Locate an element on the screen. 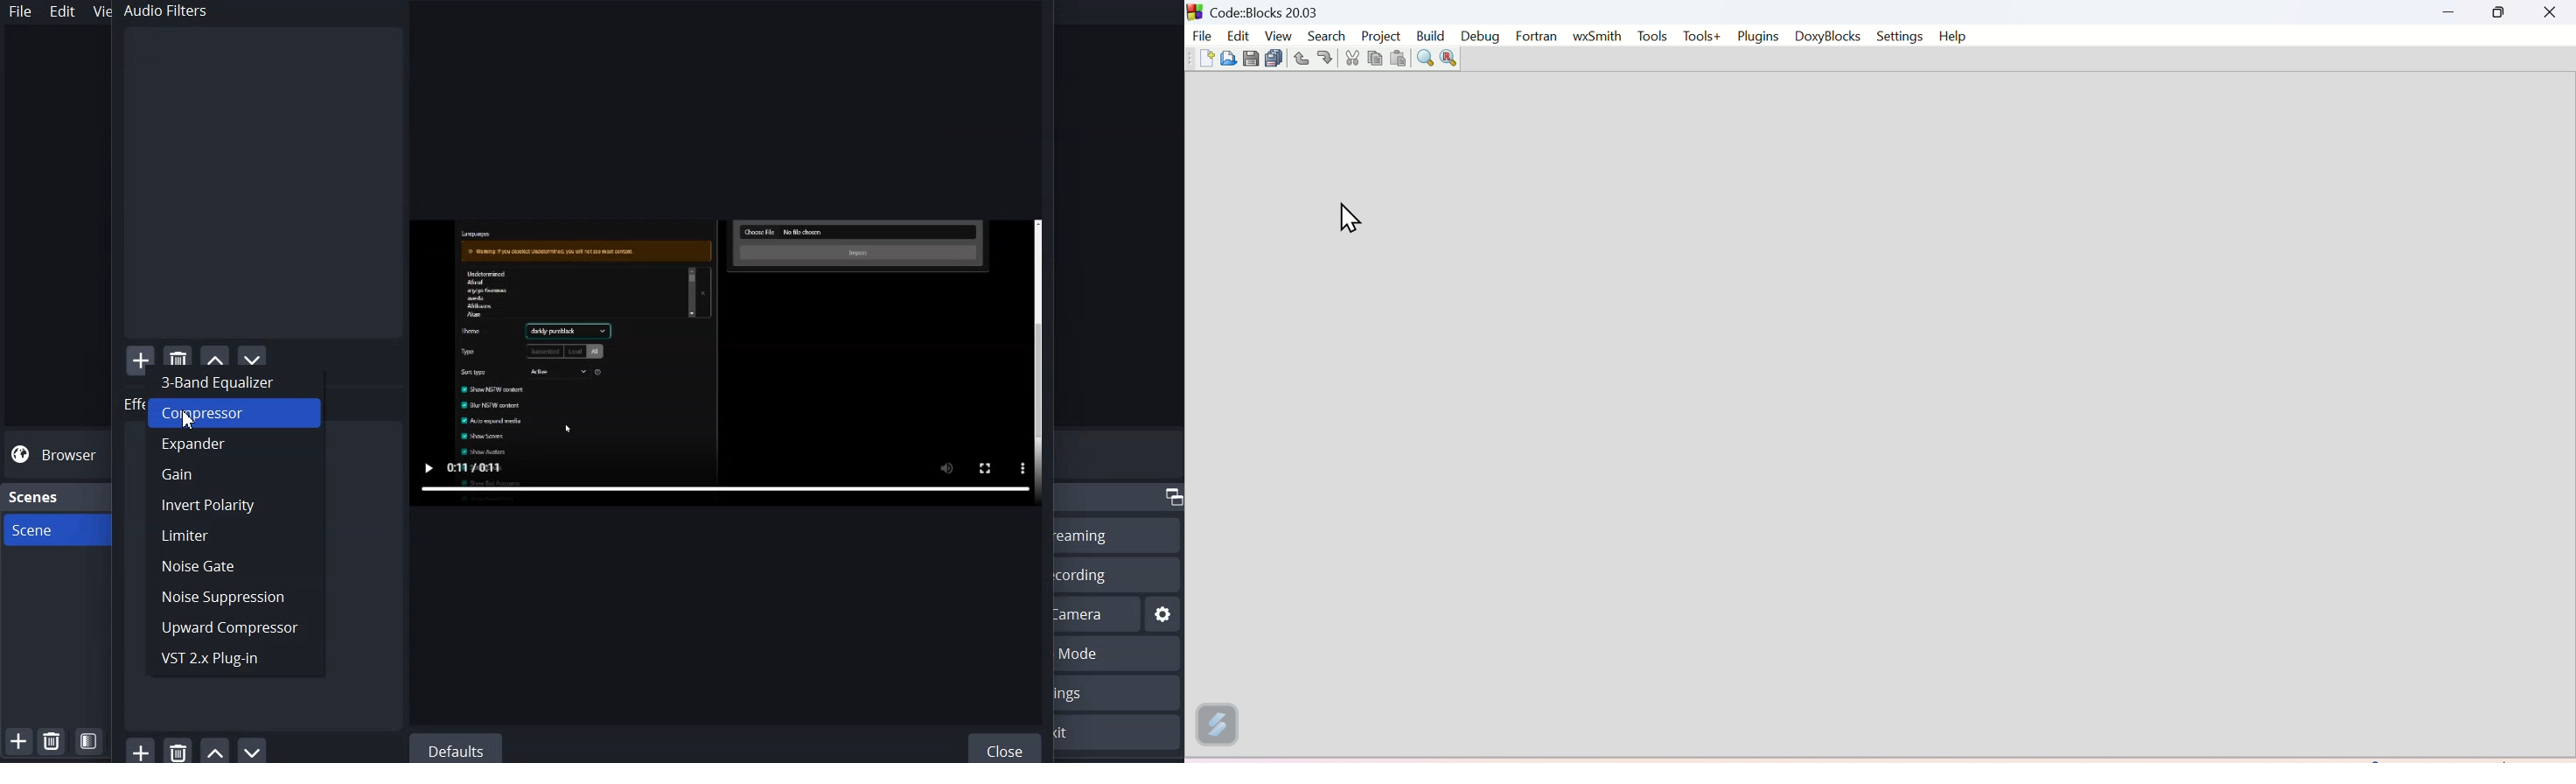  copy is located at coordinates (1376, 62).